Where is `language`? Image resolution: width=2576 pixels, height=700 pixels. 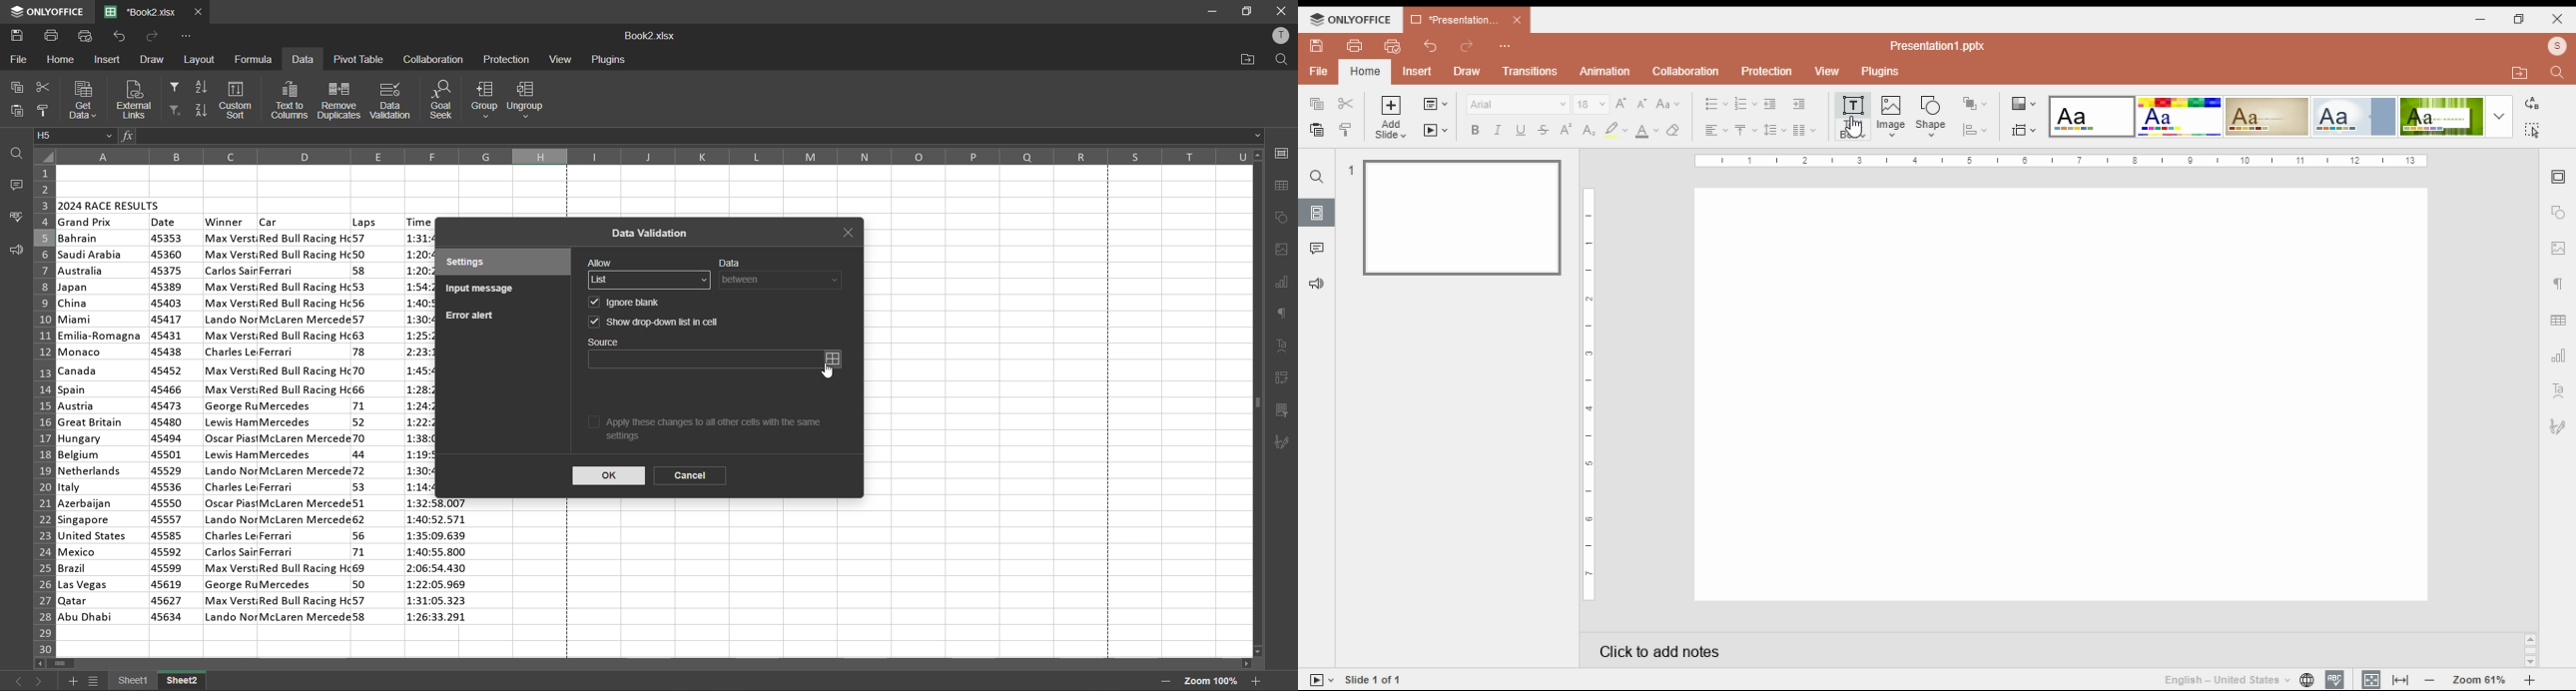
language is located at coordinates (2225, 680).